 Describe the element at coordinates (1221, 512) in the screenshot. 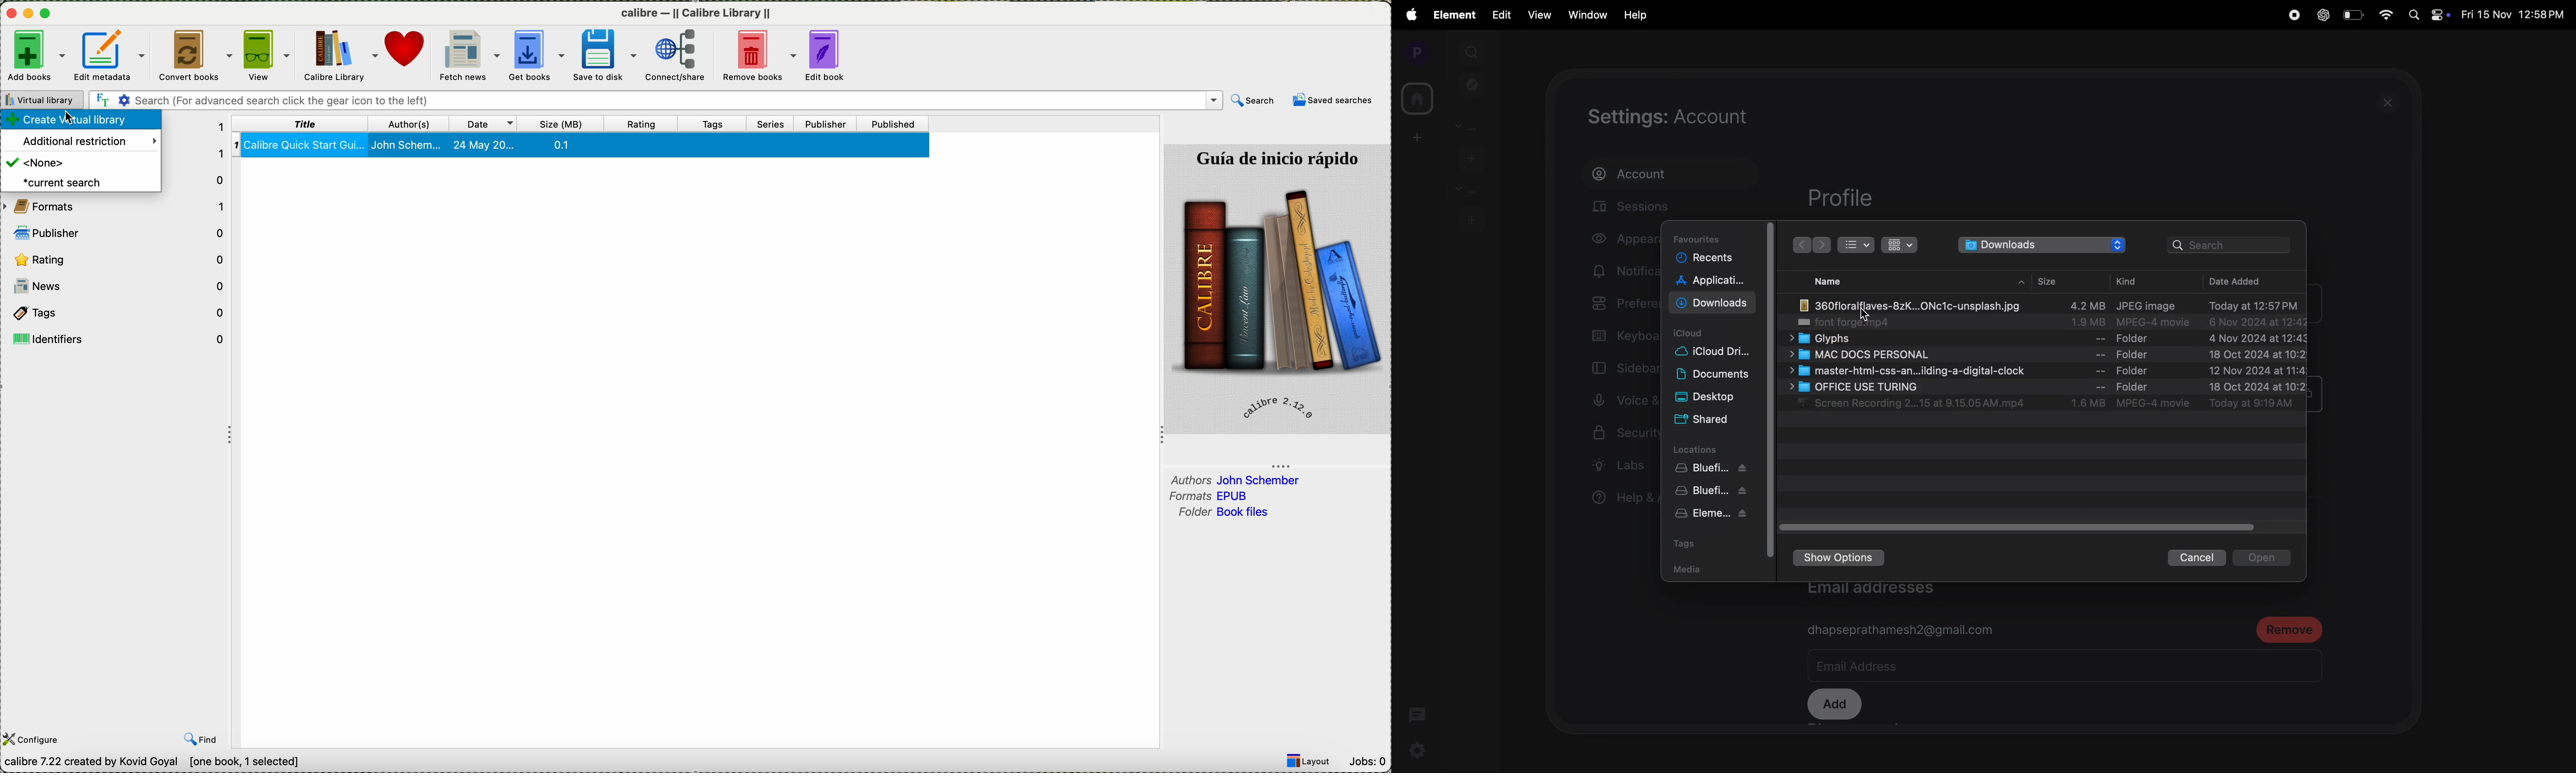

I see `folder ` at that location.